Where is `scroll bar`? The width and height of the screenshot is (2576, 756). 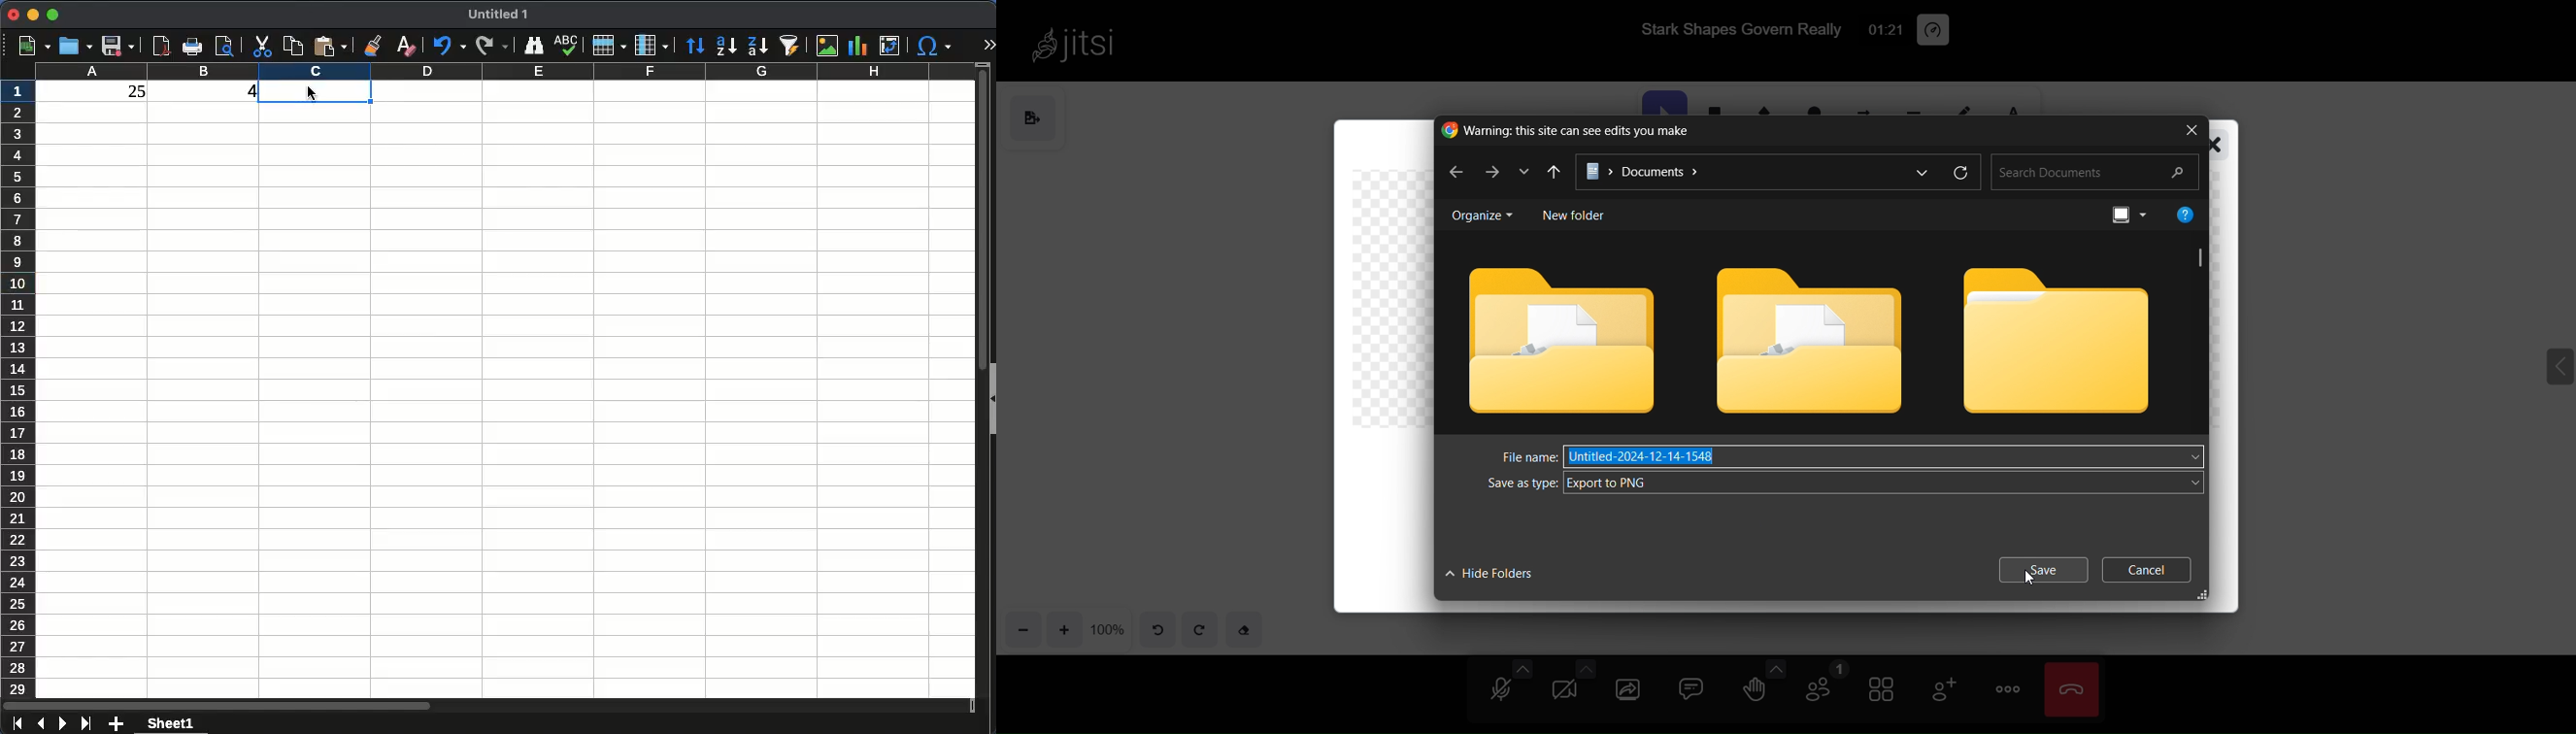
scroll bar is located at coordinates (2197, 262).